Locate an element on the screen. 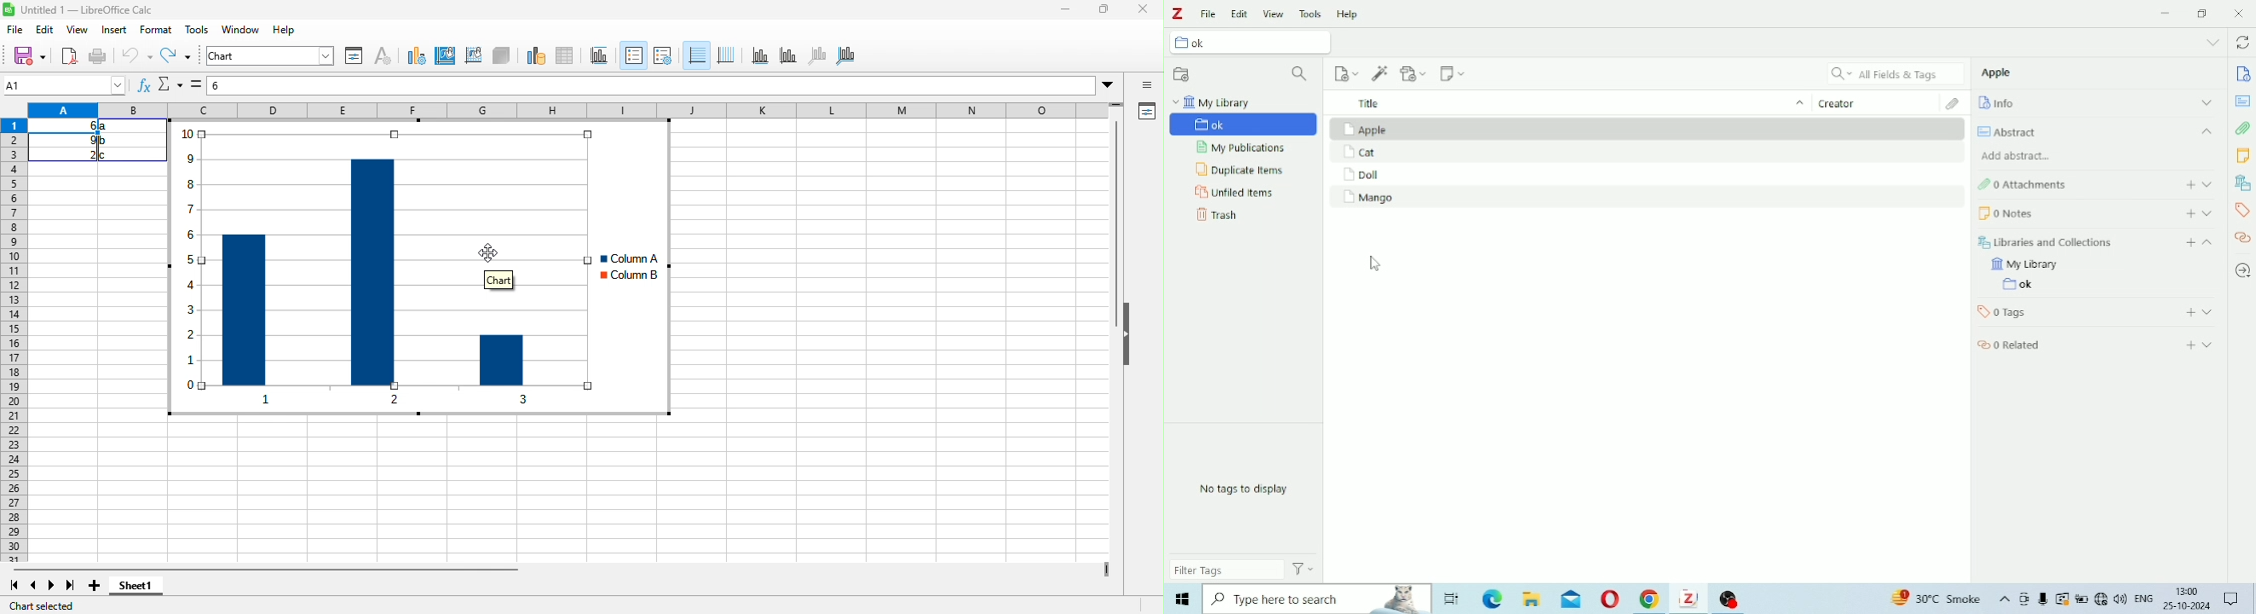  6 is located at coordinates (84, 125).